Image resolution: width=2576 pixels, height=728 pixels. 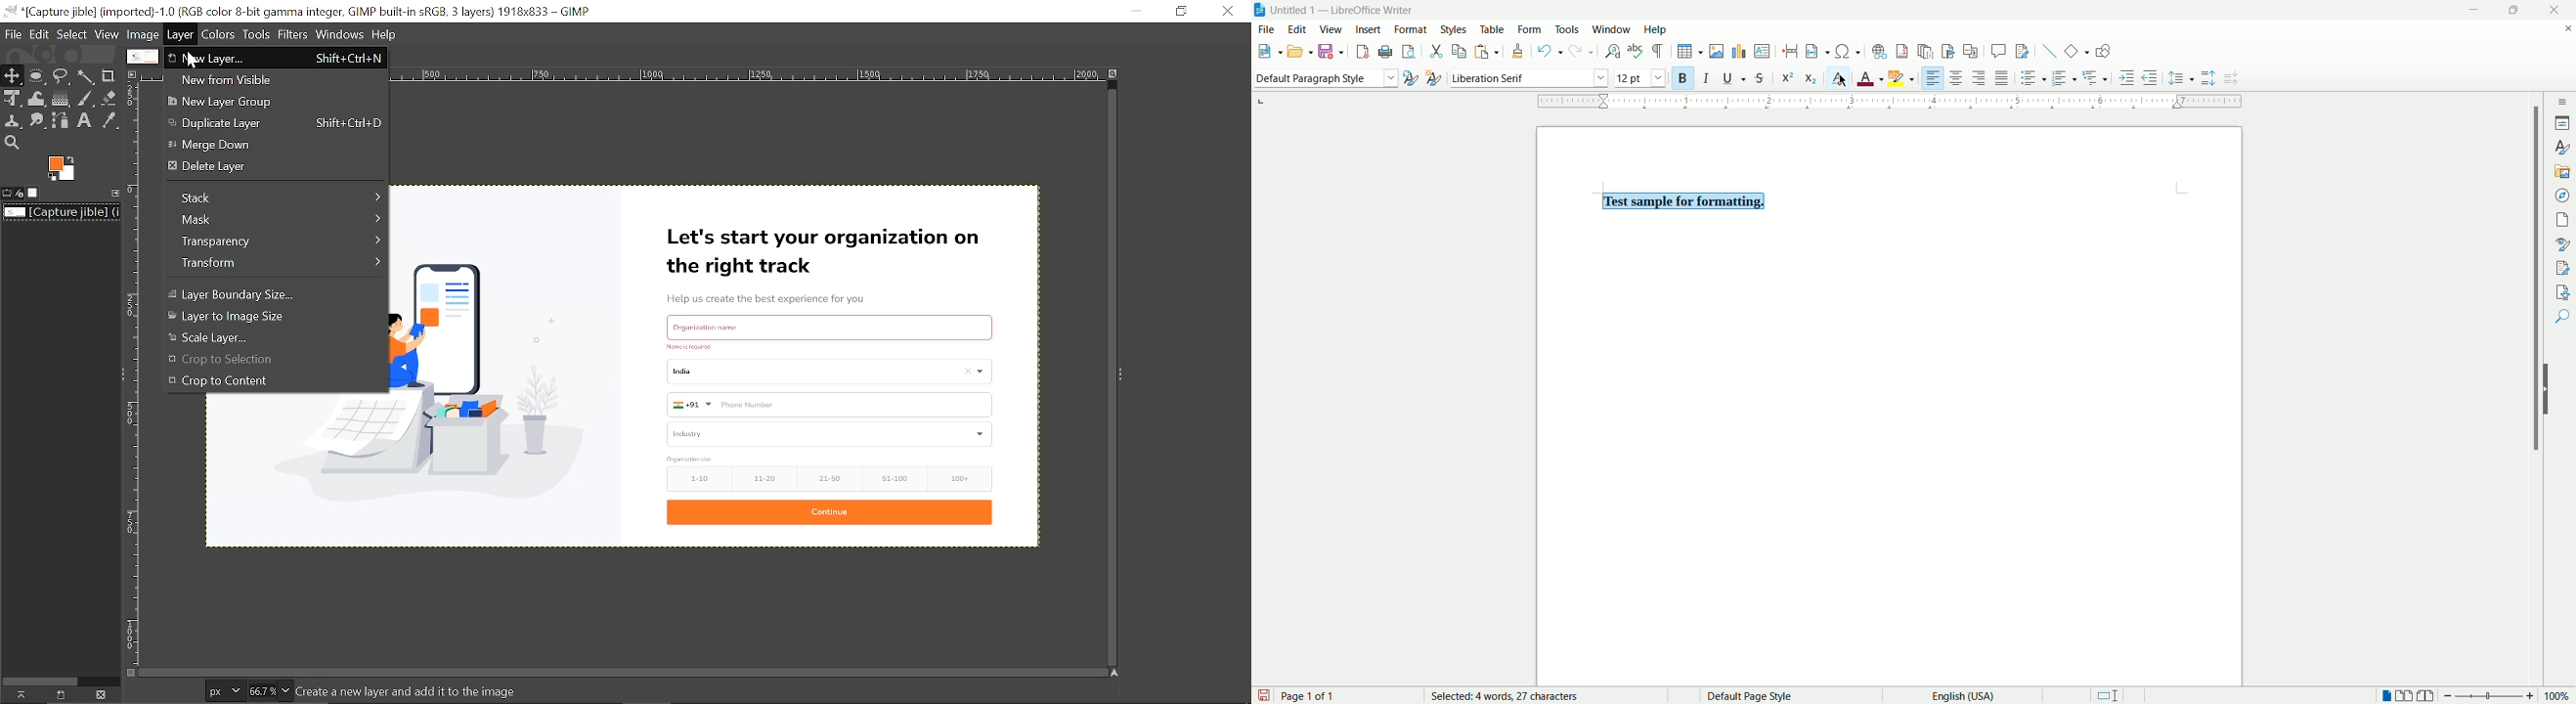 What do you see at coordinates (1299, 52) in the screenshot?
I see `open` at bounding box center [1299, 52].